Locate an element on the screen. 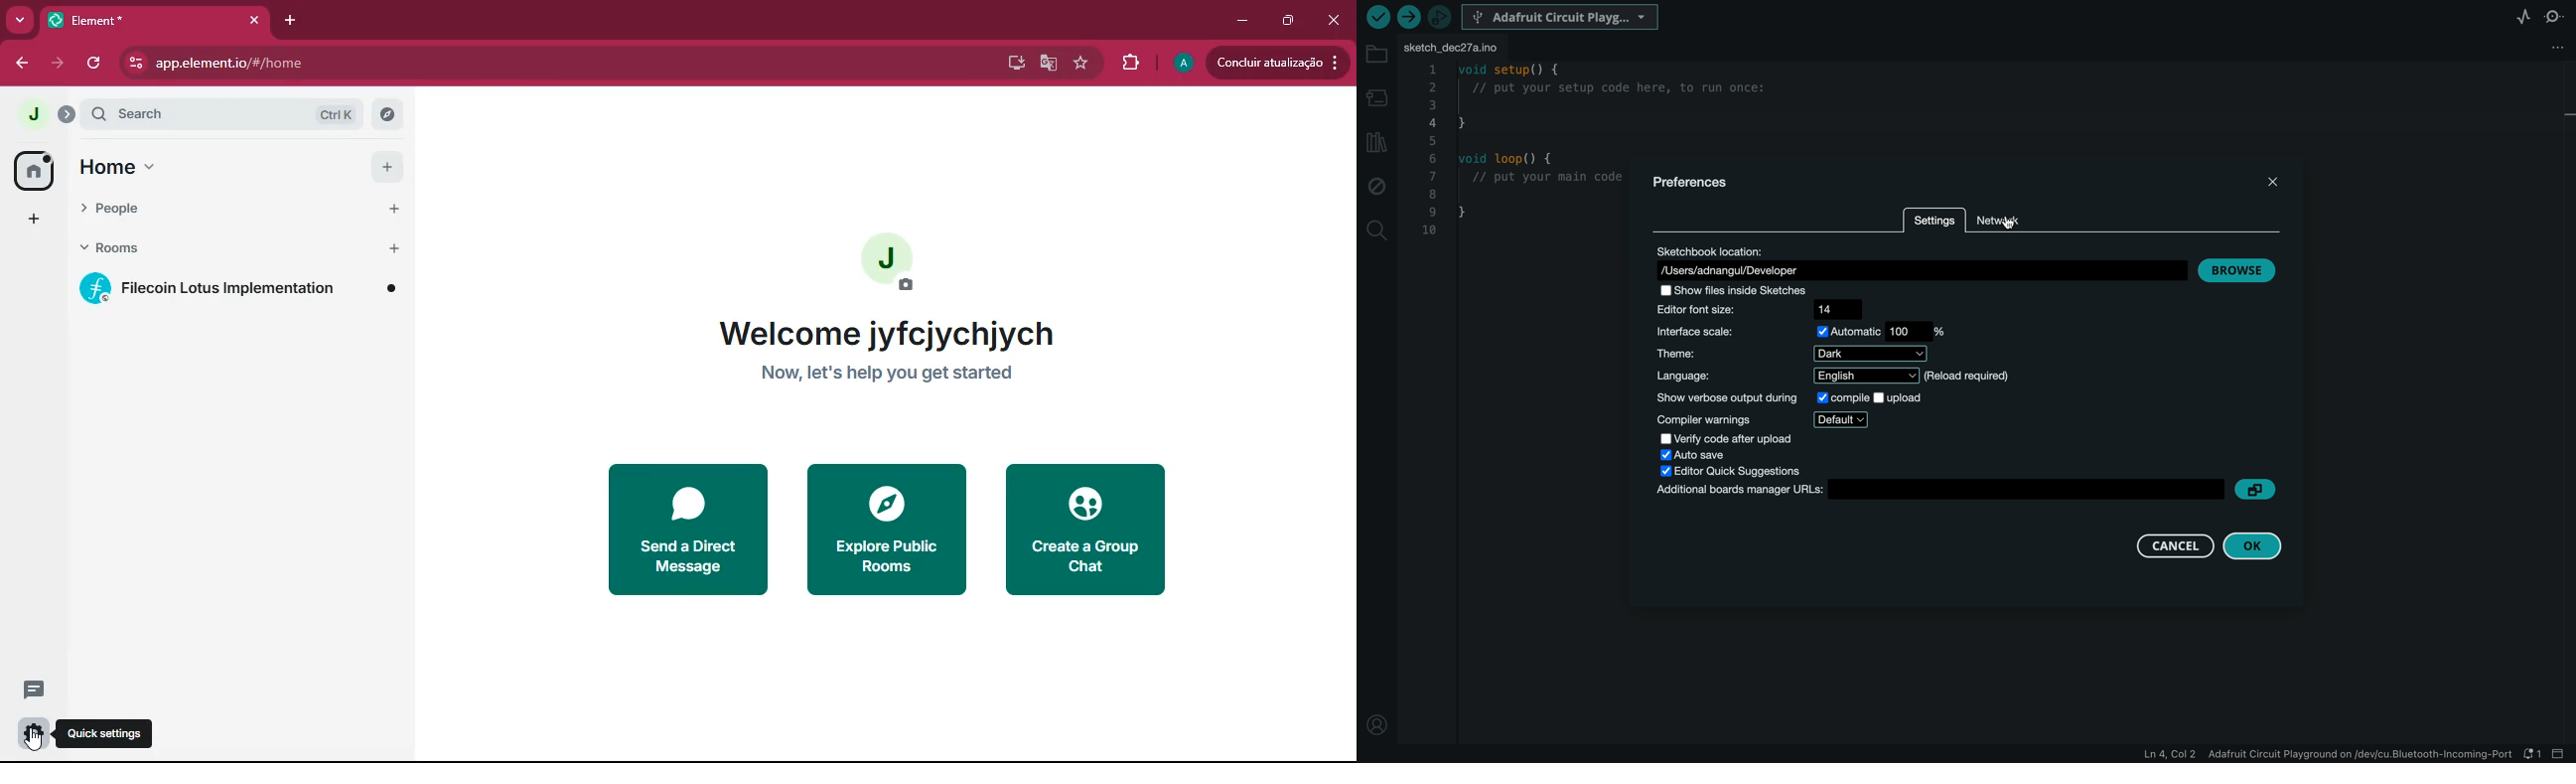 This screenshot has height=784, width=2576. warnings is located at coordinates (1768, 418).